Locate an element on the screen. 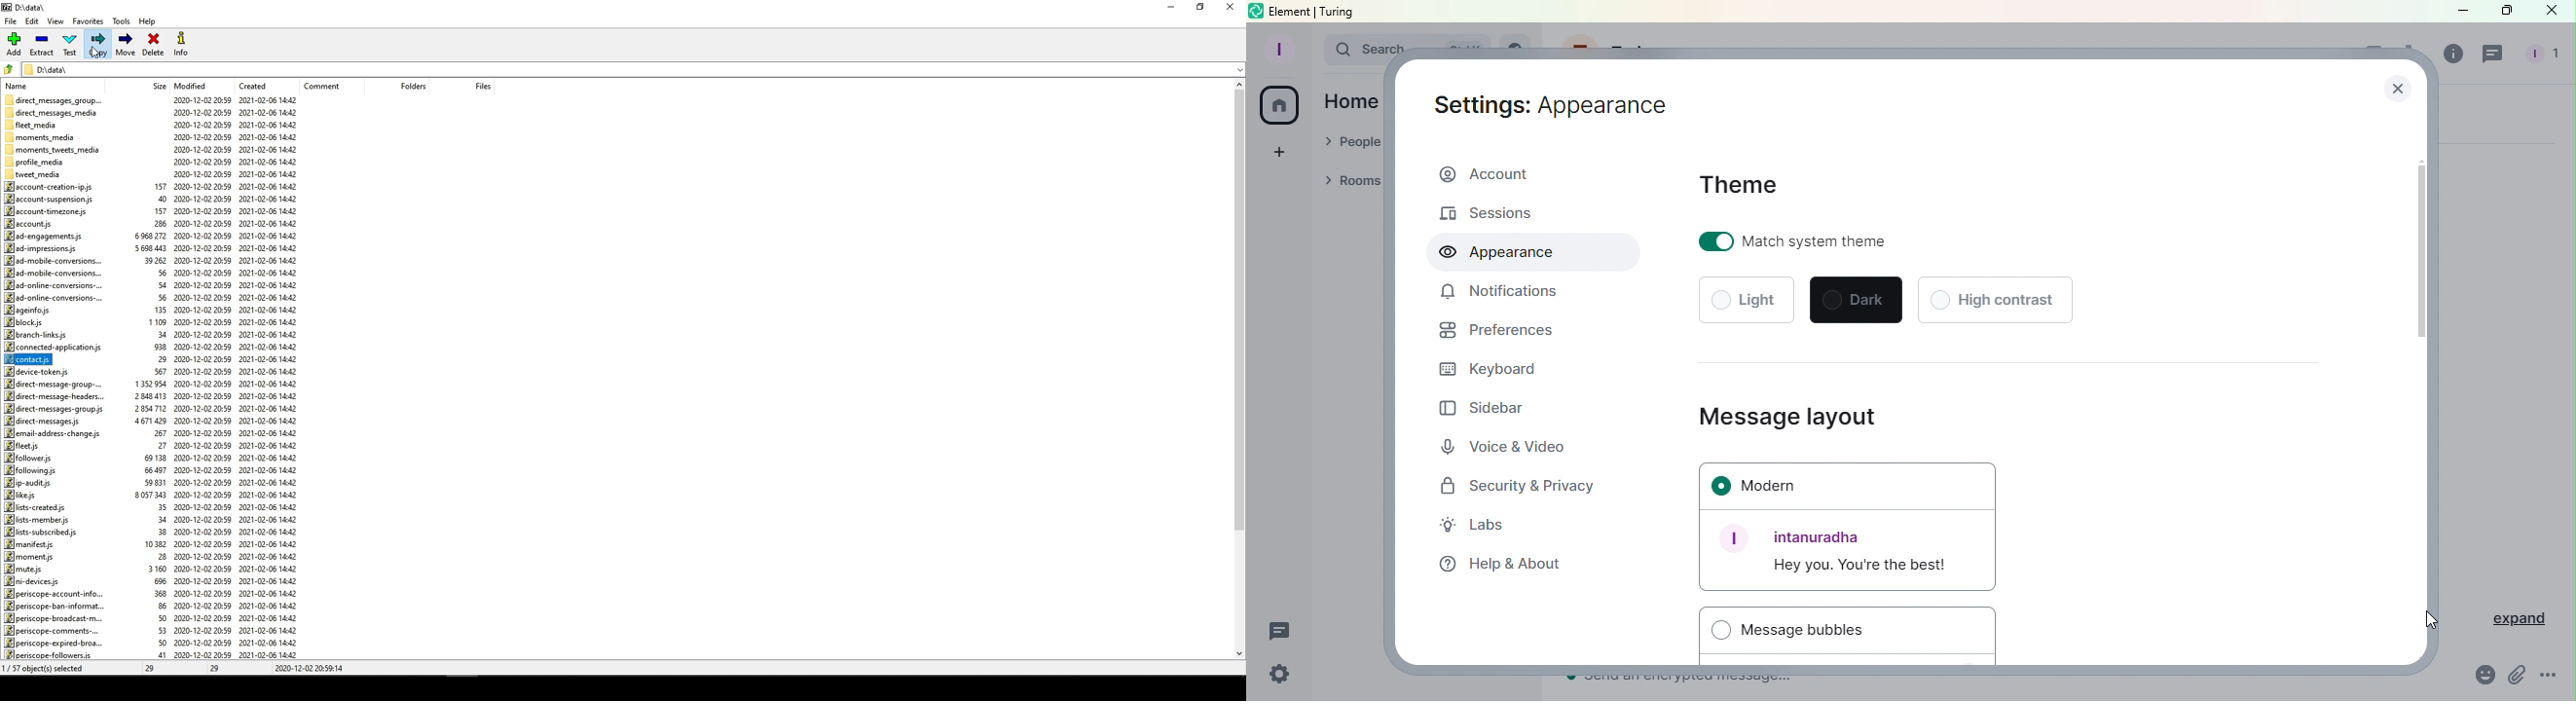 Image resolution: width=2576 pixels, height=728 pixels. Light is located at coordinates (1748, 302).